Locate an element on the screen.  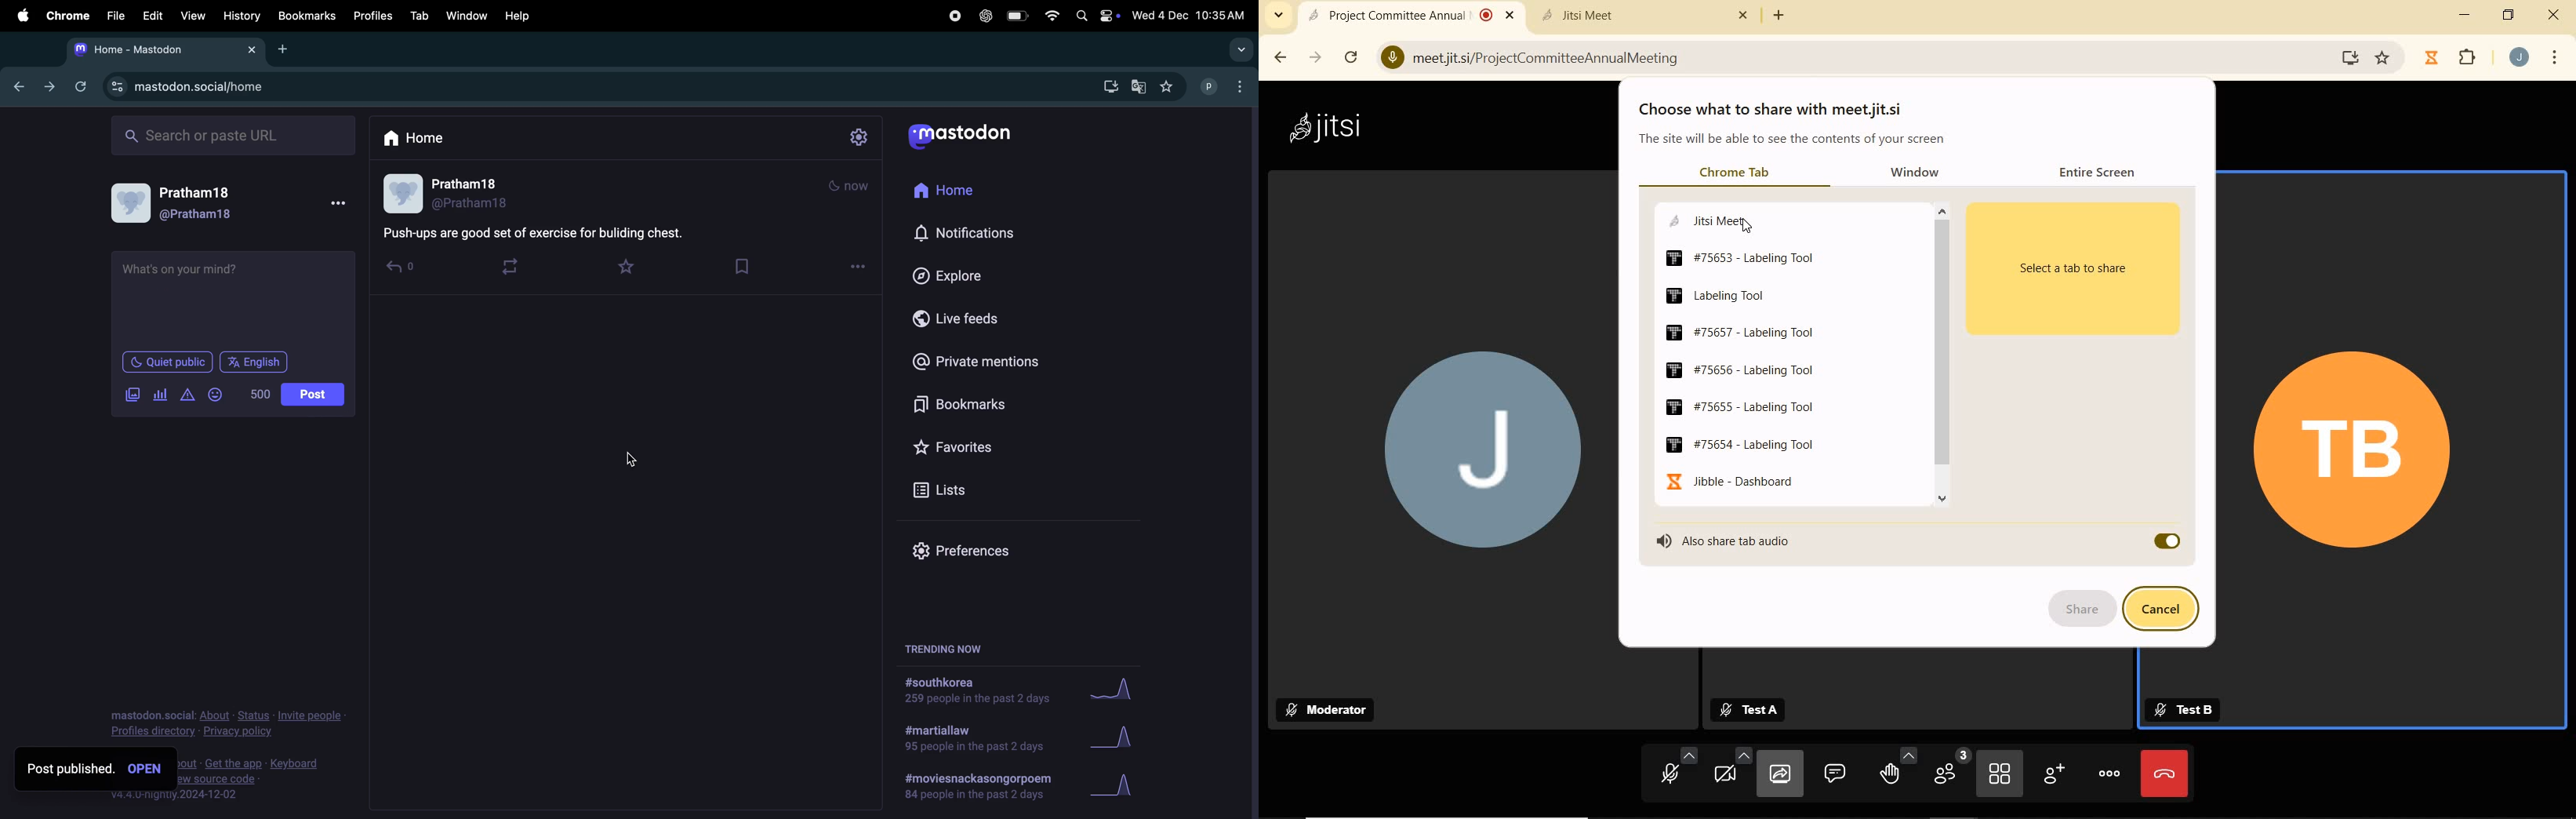
English is located at coordinates (253, 363).